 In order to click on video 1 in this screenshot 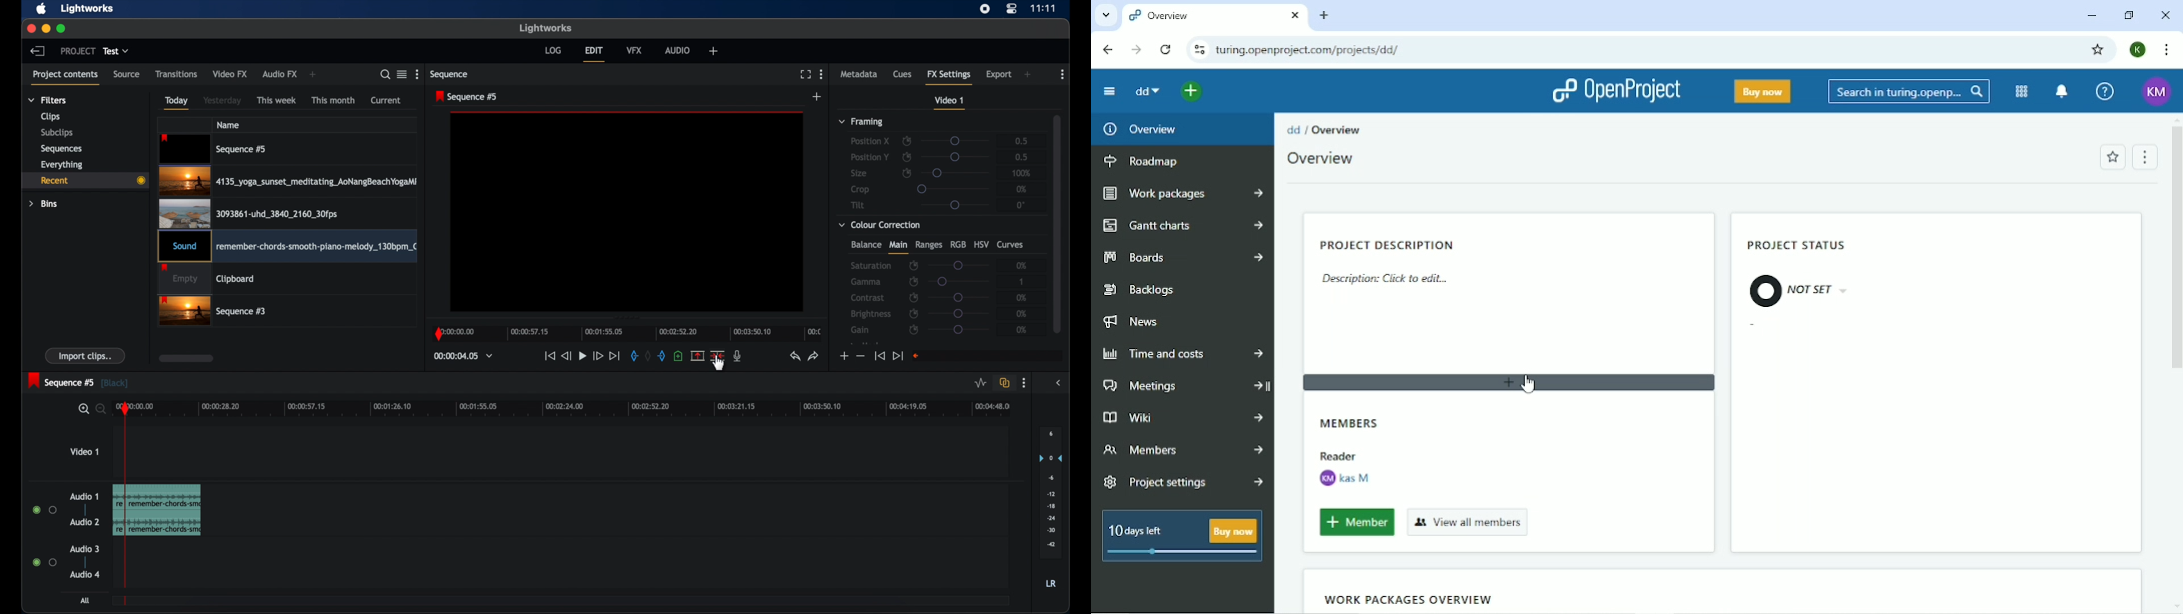, I will do `click(84, 451)`.